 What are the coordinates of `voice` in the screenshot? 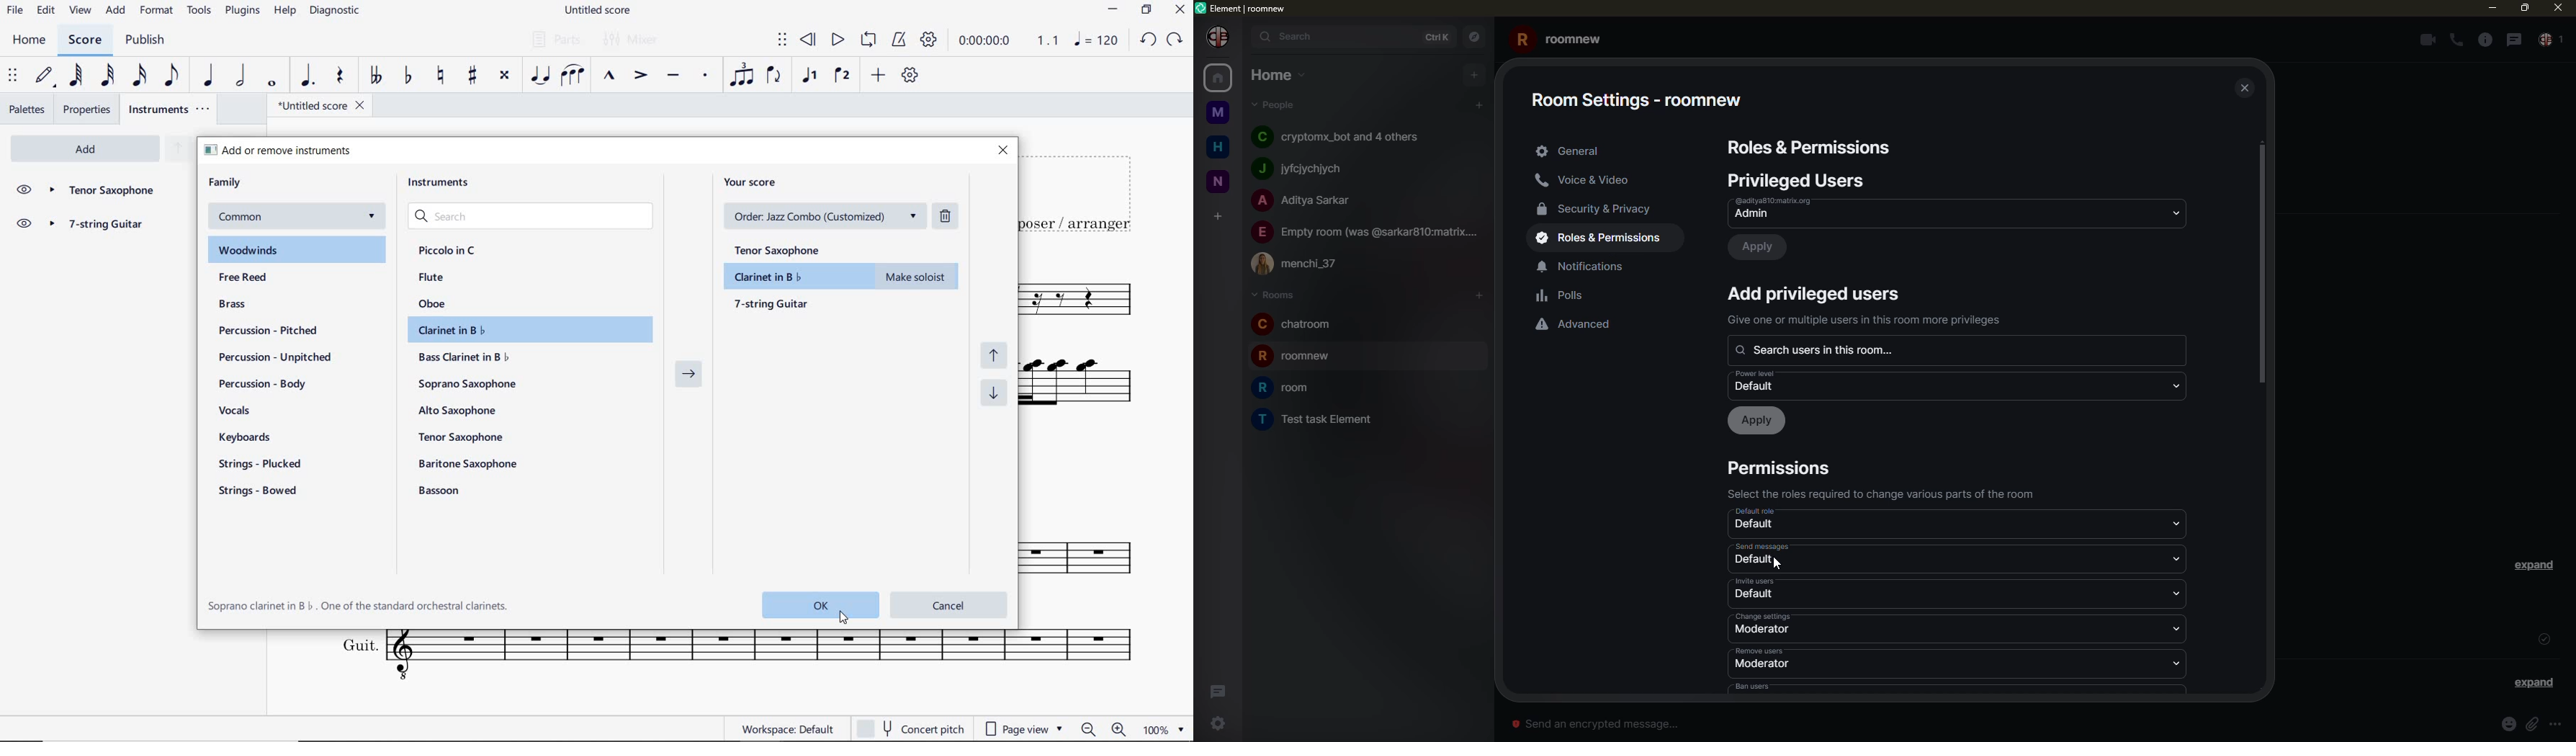 It's located at (2456, 40).